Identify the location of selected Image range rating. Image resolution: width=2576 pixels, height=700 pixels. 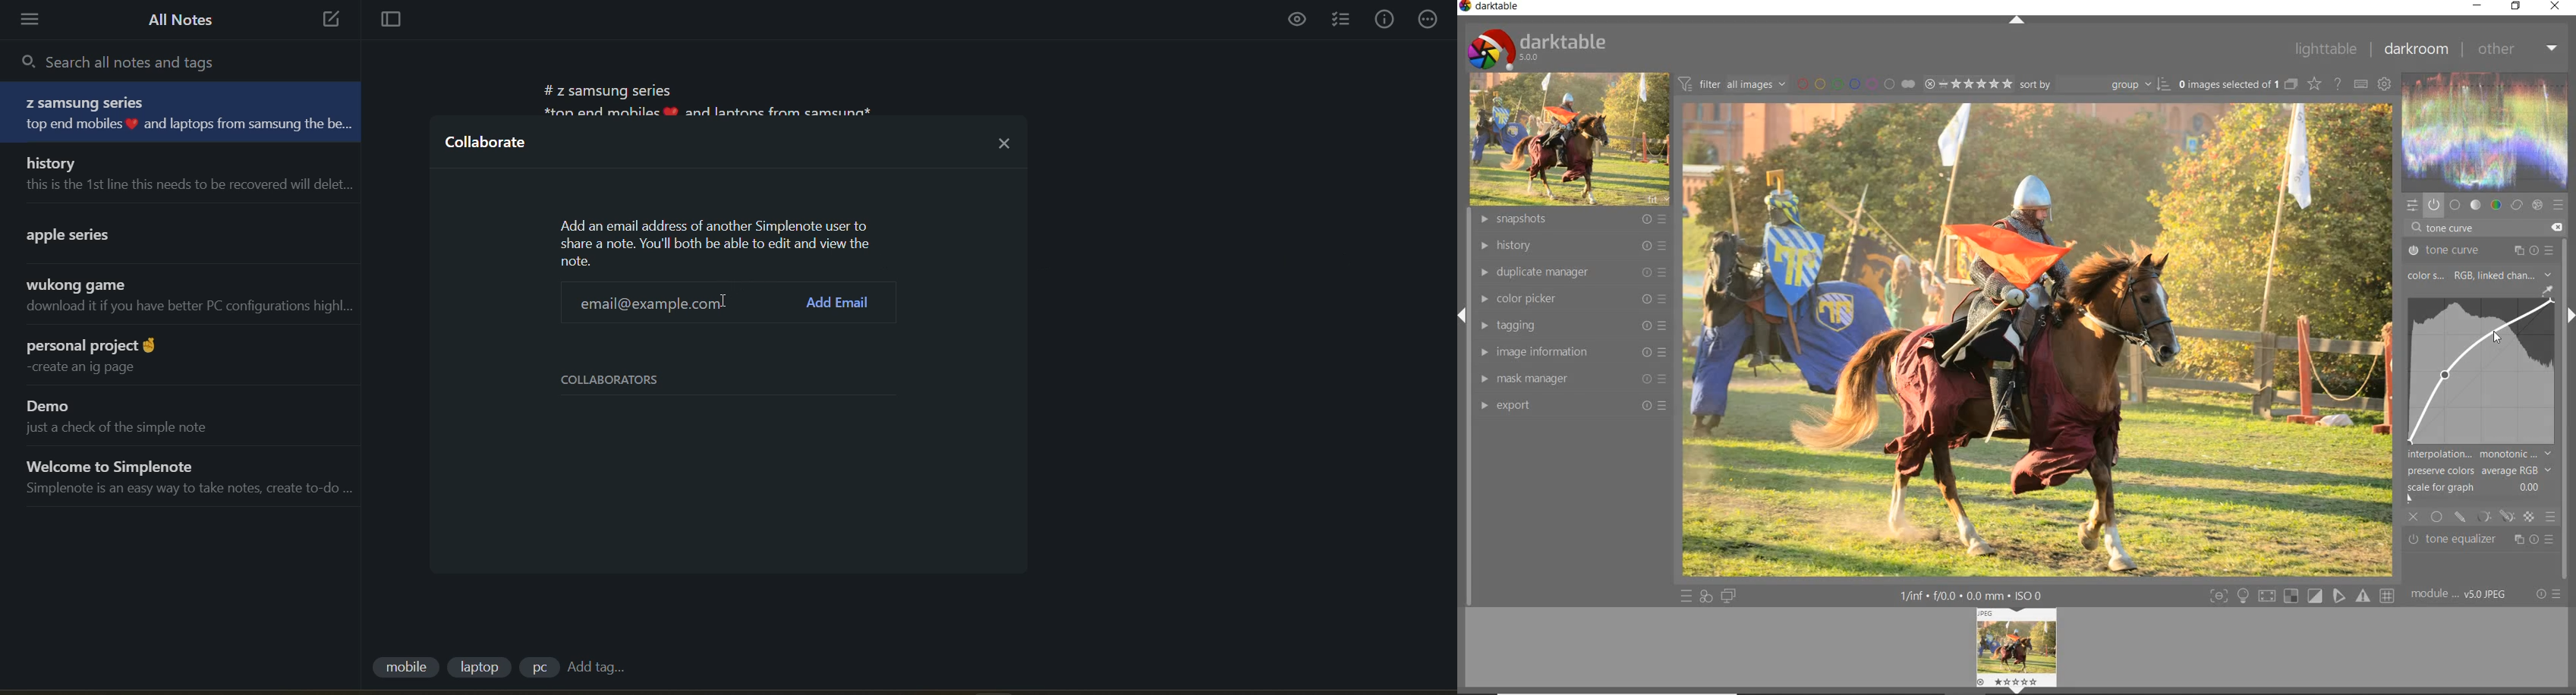
(1967, 84).